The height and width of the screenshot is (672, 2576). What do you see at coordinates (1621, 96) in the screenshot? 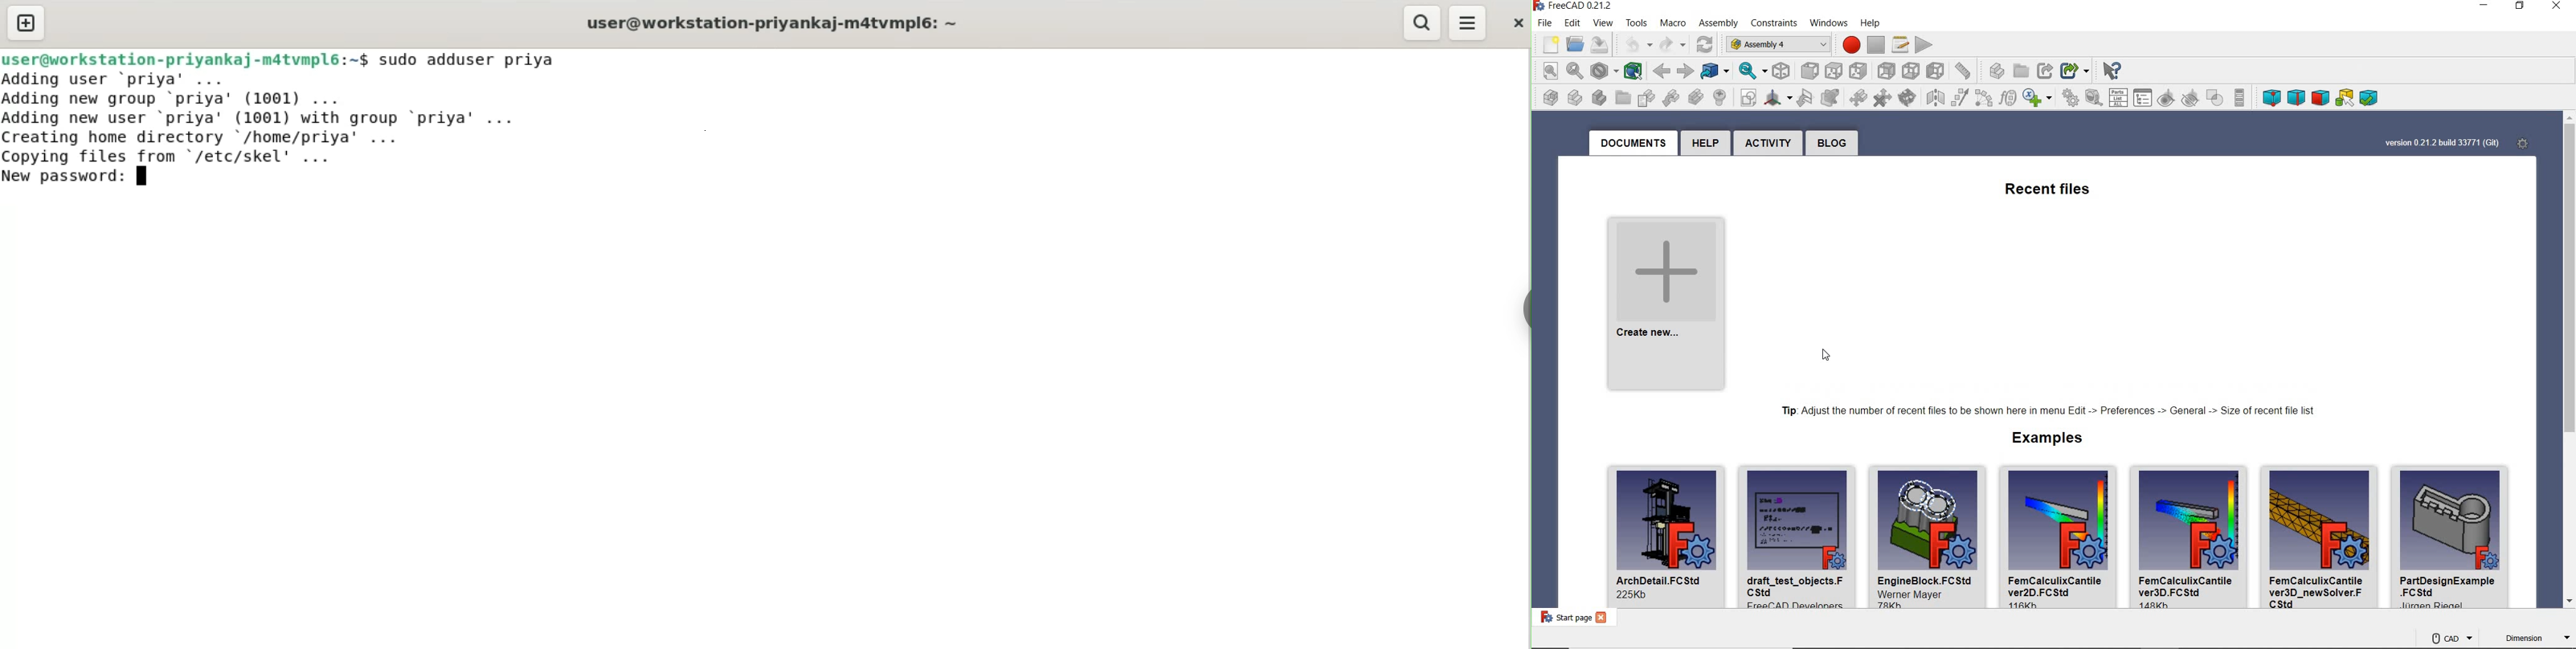
I see `new group` at bounding box center [1621, 96].